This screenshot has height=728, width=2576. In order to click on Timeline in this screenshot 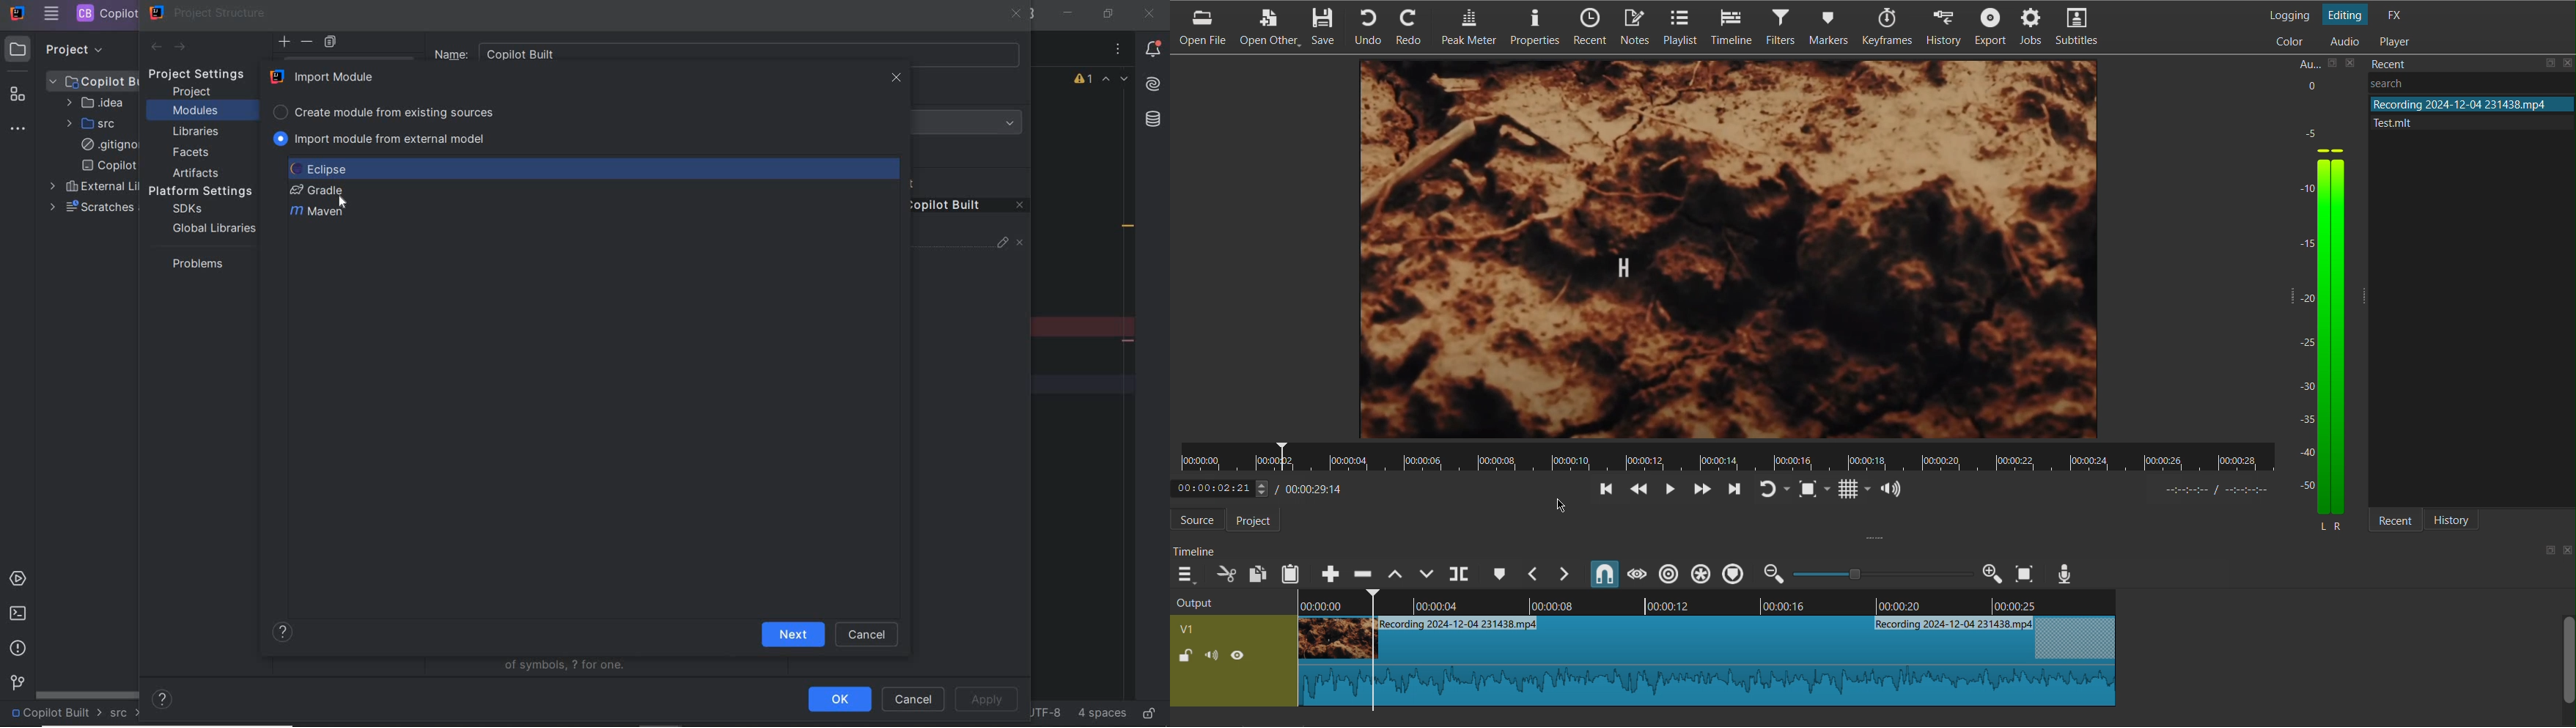, I will do `click(1707, 603)`.